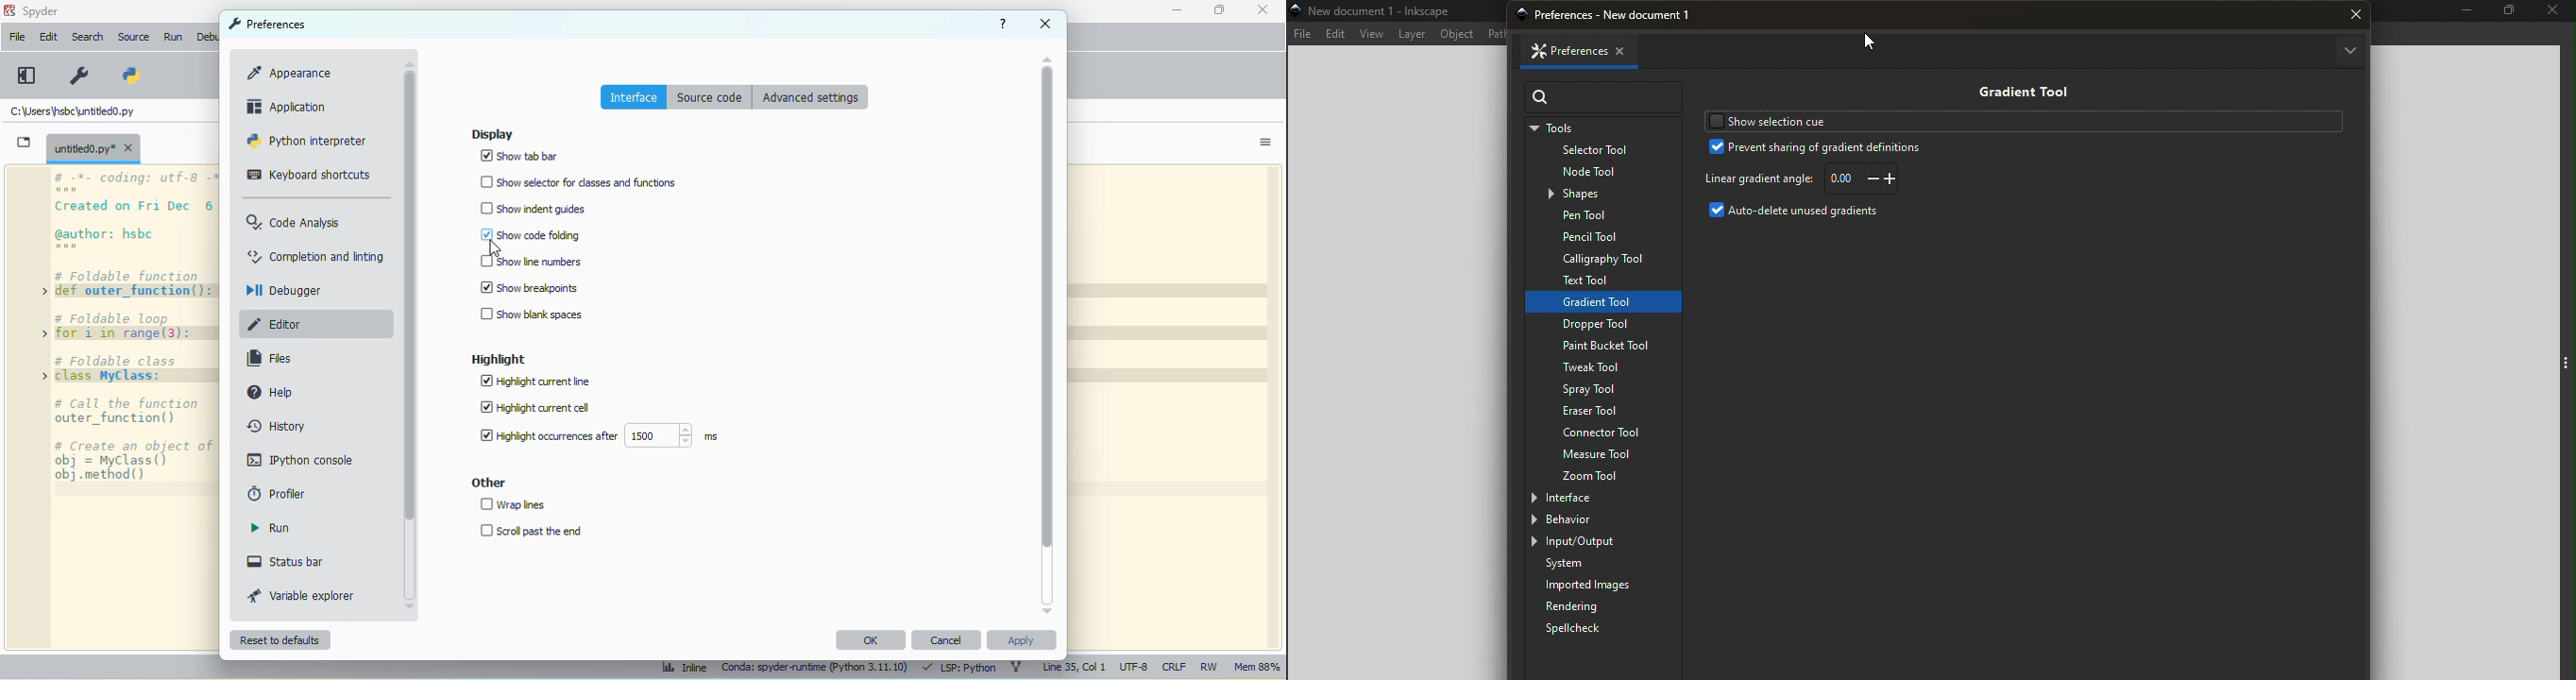 The image size is (2576, 700). I want to click on highlight occurrences after 1500 ms, so click(596, 435).